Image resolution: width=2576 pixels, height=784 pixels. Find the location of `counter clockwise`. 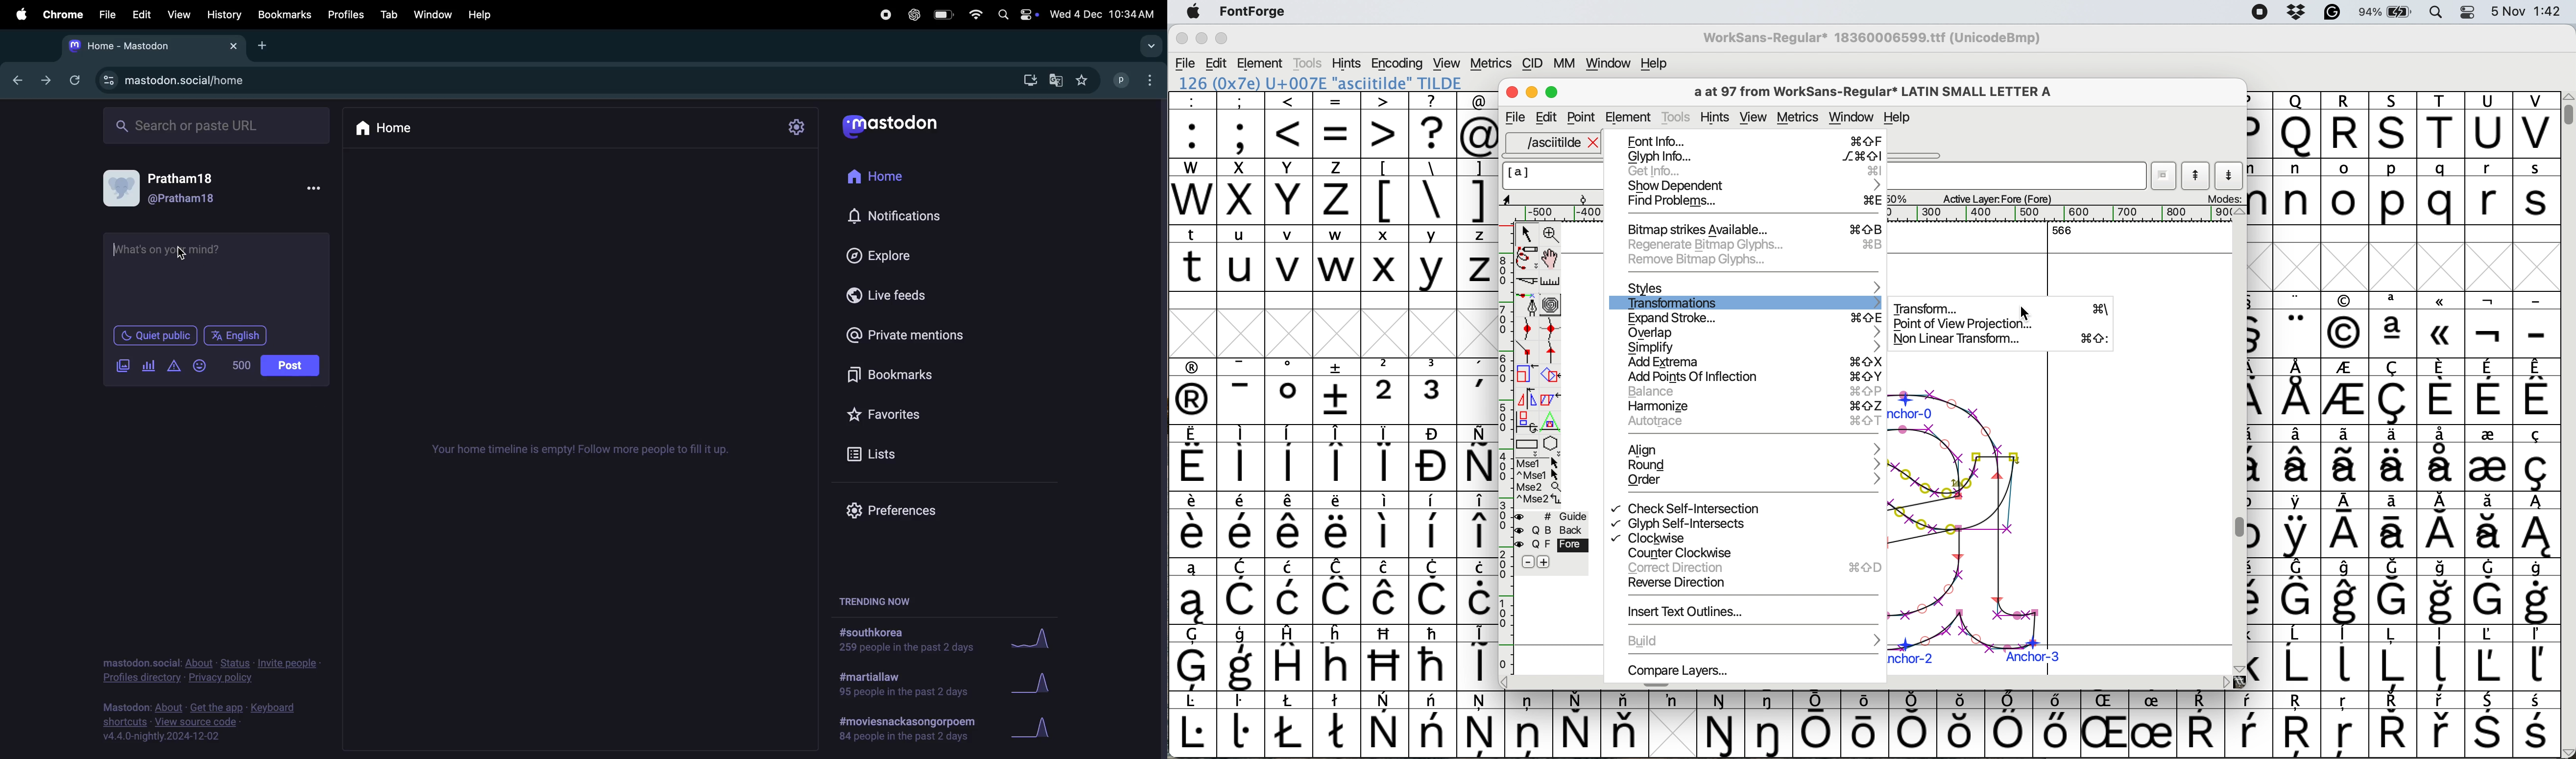

counter clockwise is located at coordinates (1742, 553).